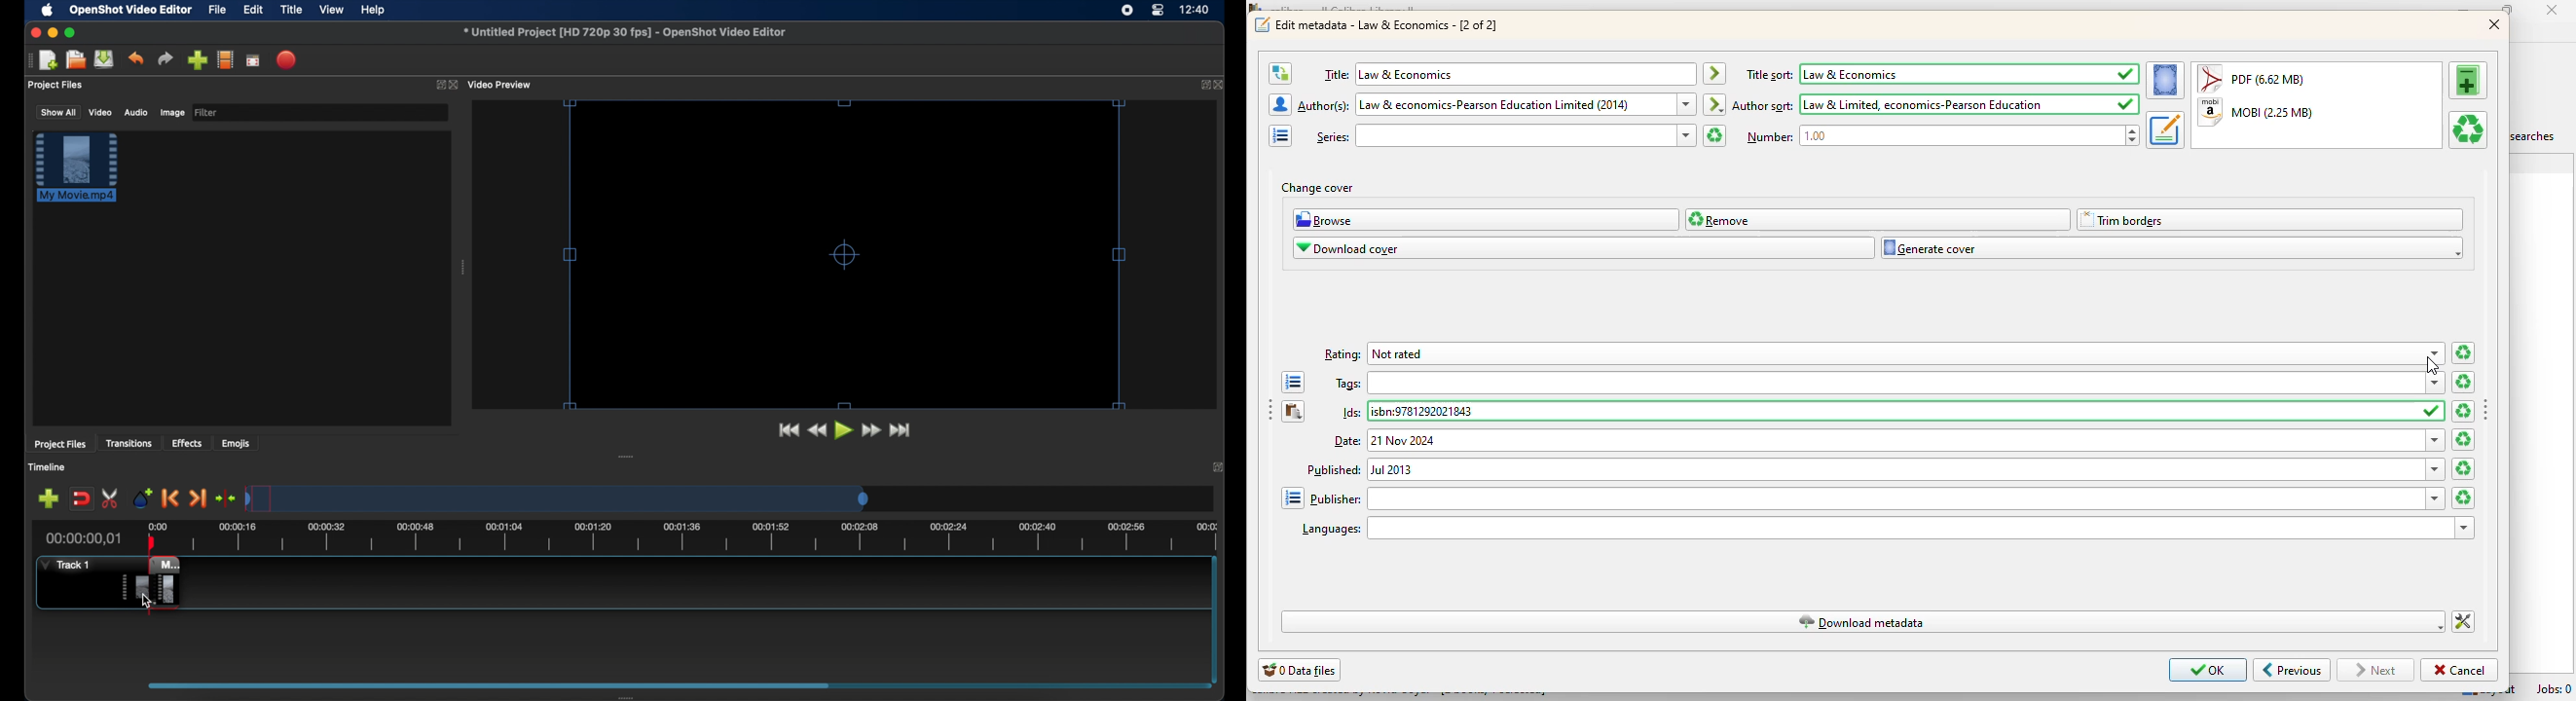 The height and width of the screenshot is (728, 2576). I want to click on enable razor, so click(111, 497).